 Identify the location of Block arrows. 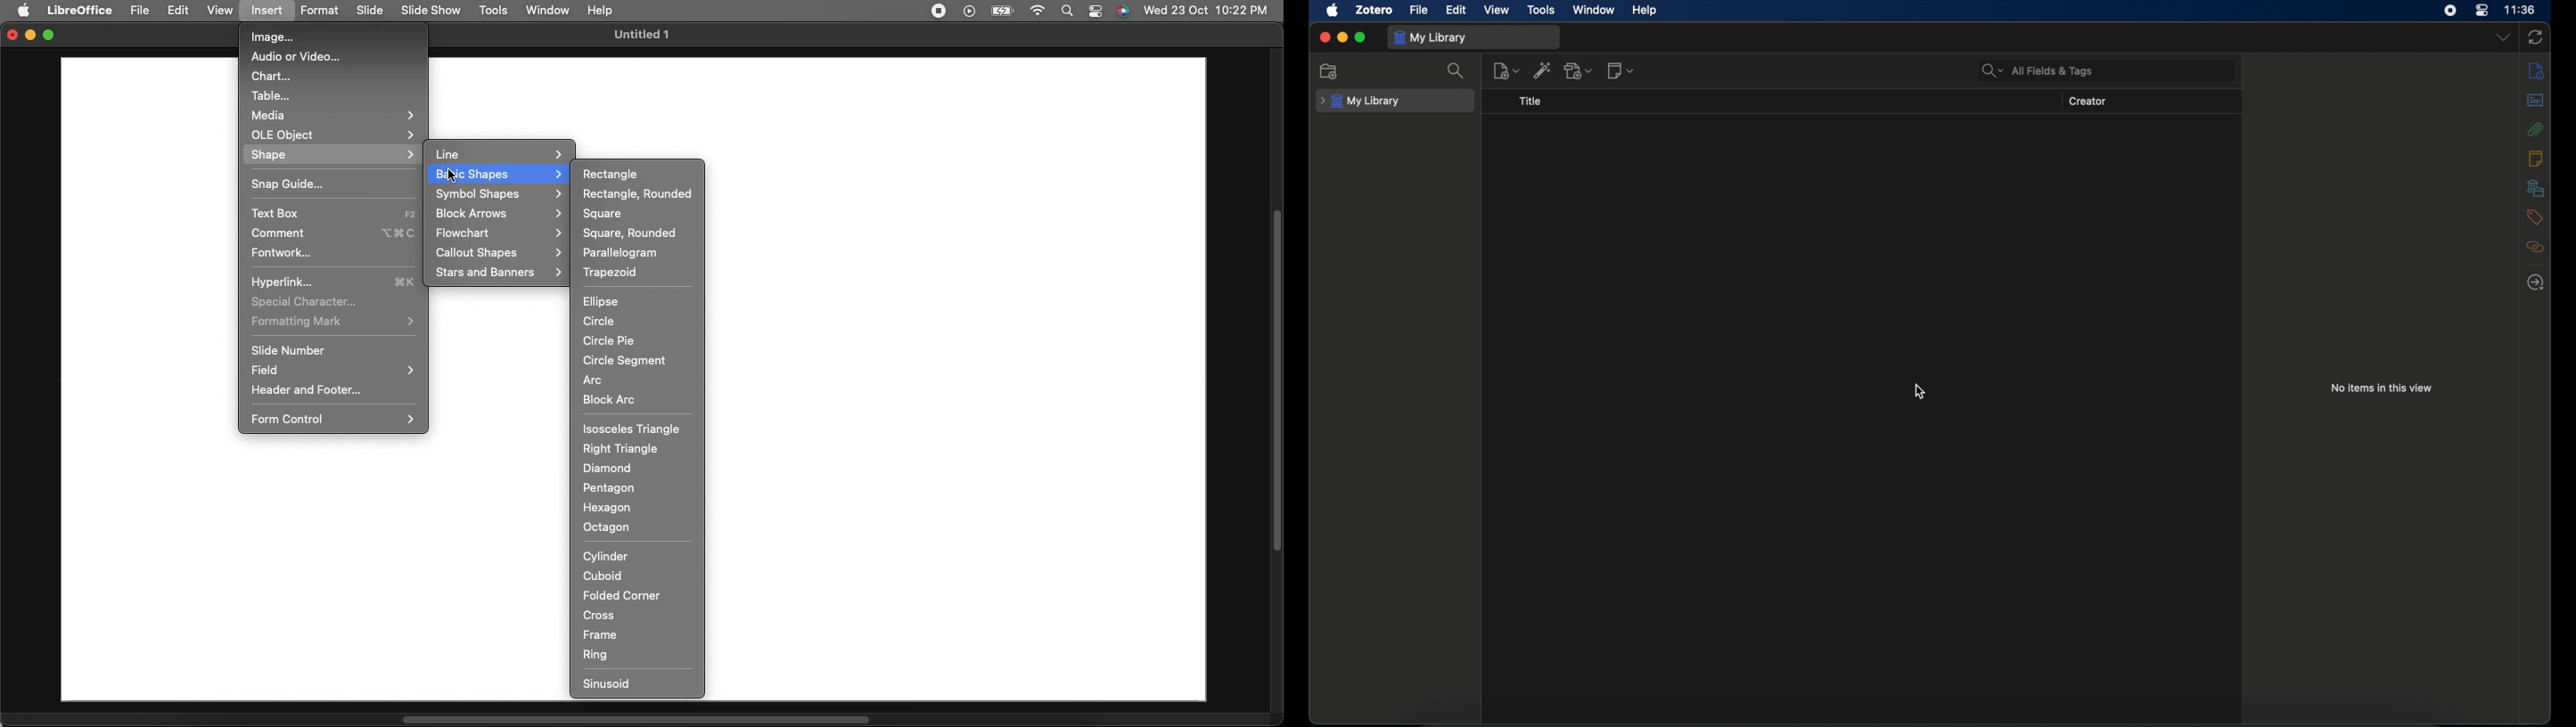
(499, 214).